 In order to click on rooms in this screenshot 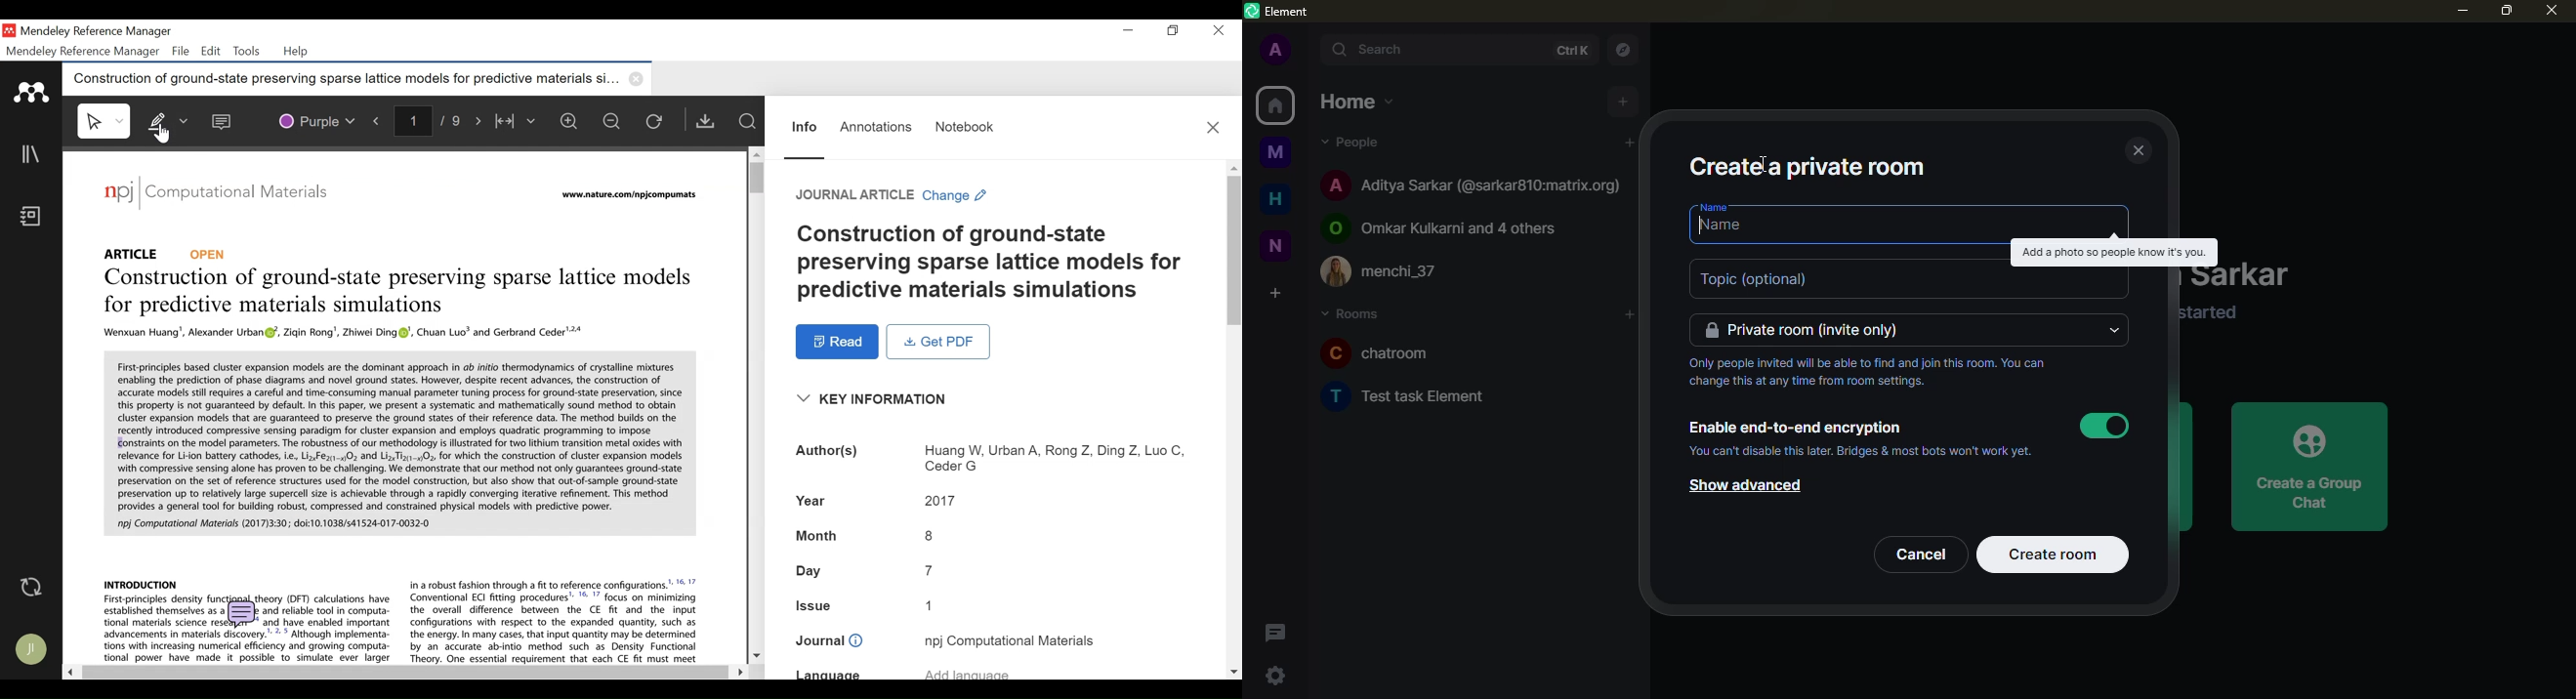, I will do `click(1353, 315)`.